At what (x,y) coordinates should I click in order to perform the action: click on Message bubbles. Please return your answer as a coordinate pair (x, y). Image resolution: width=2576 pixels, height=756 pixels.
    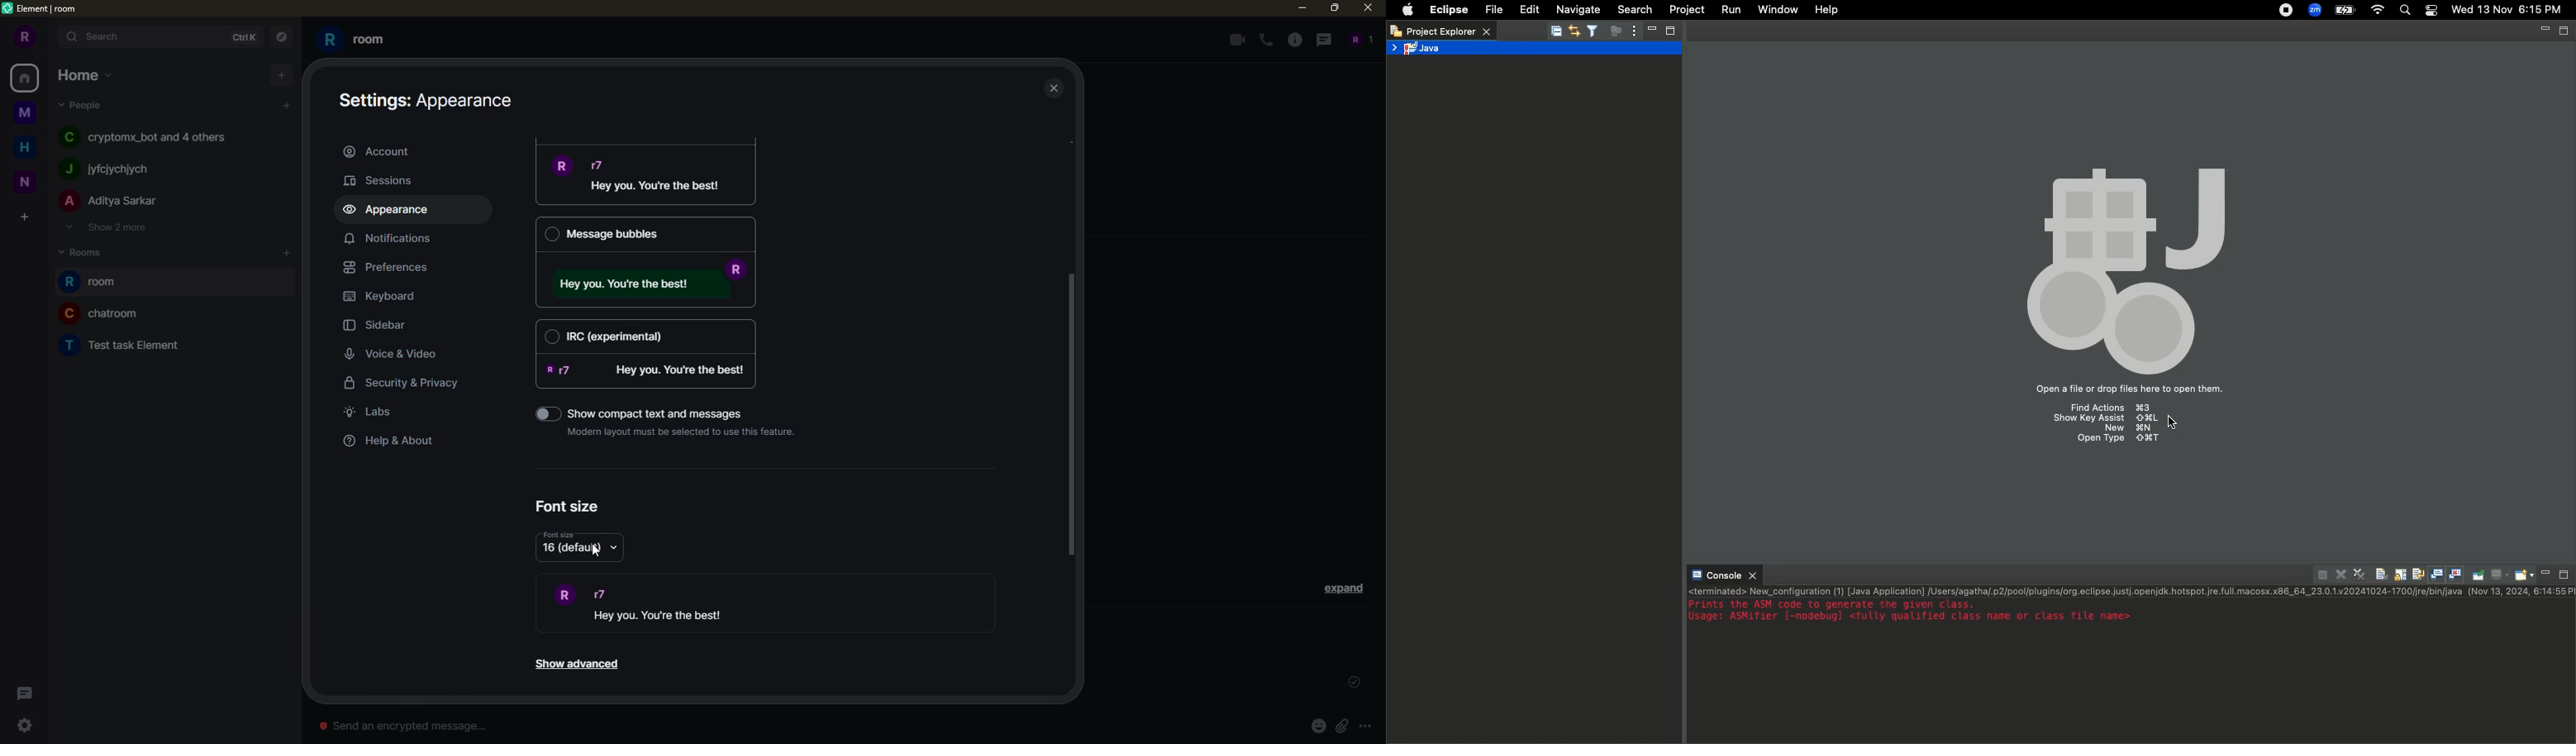
    Looking at the image, I should click on (645, 234).